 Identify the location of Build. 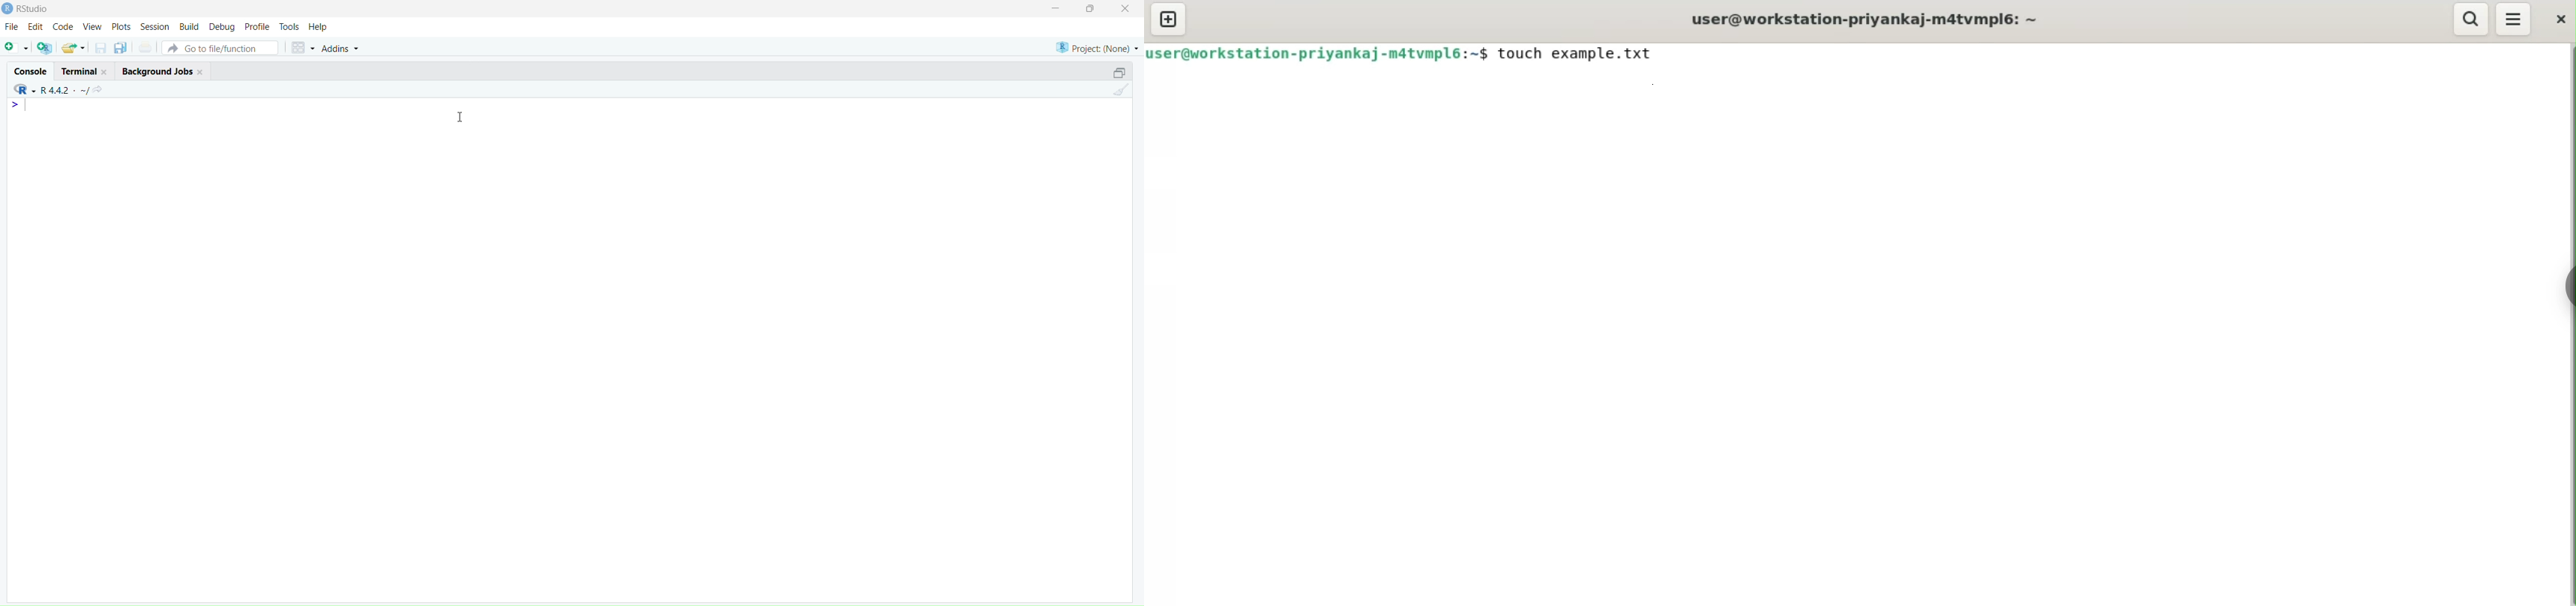
(188, 26).